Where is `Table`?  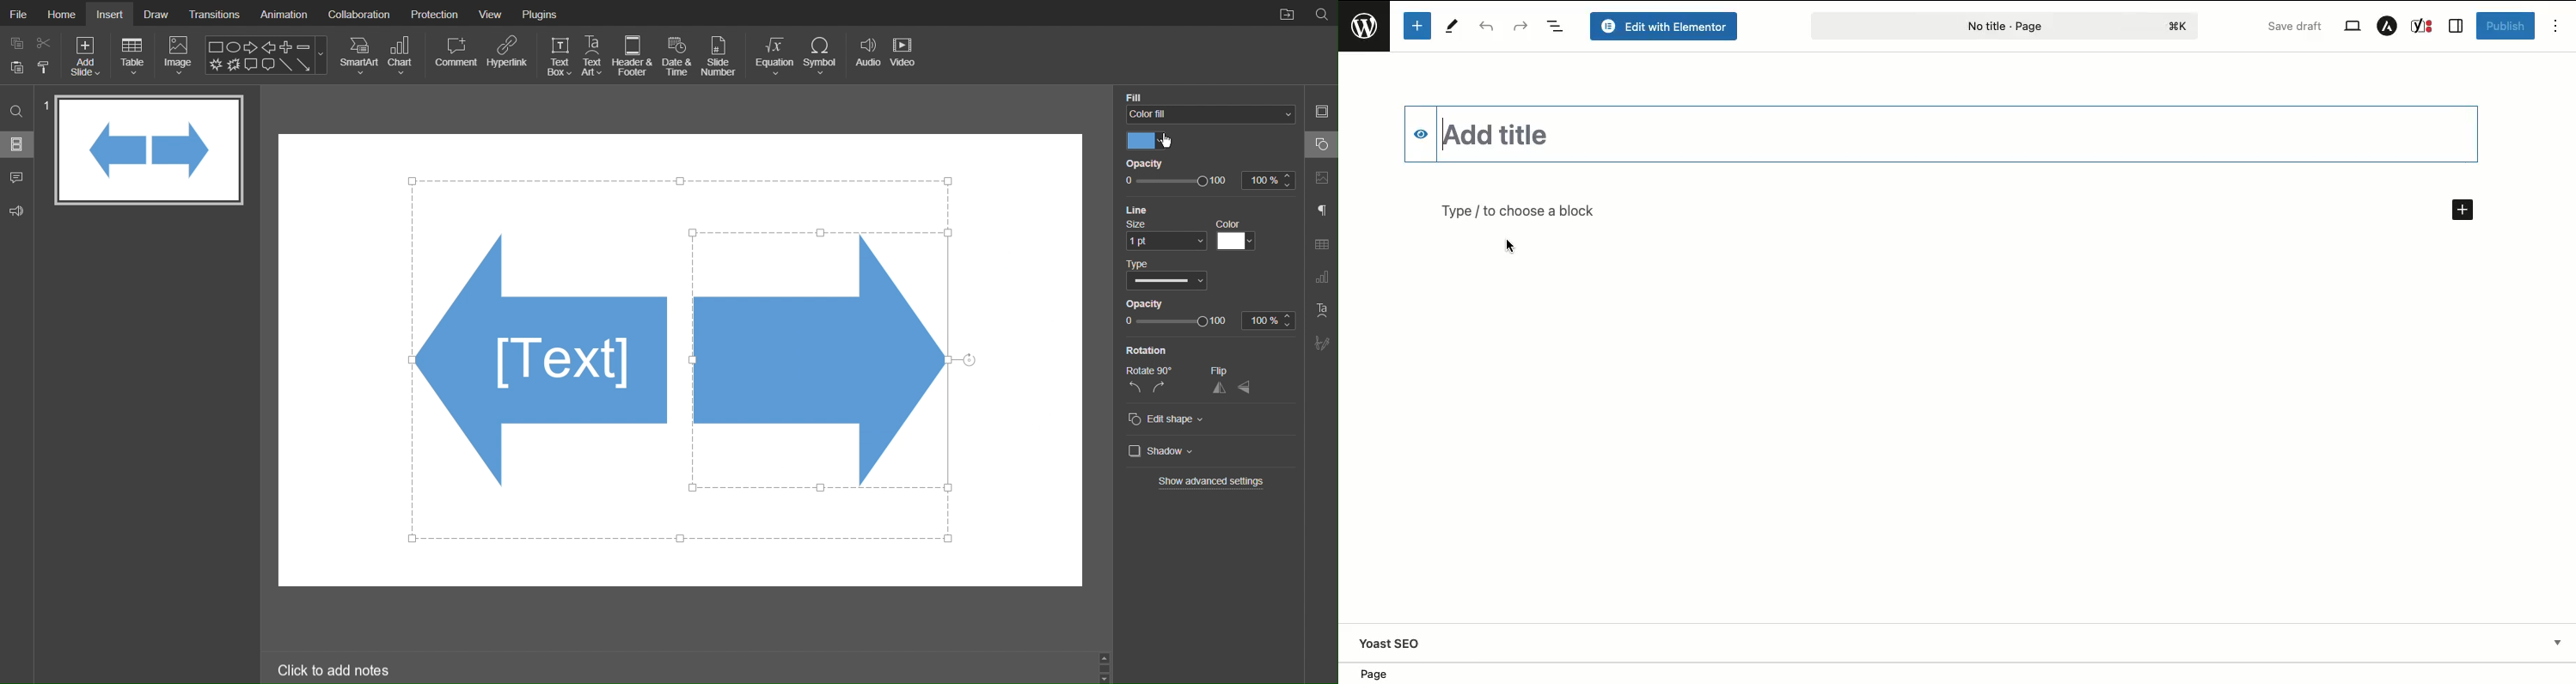
Table is located at coordinates (133, 56).